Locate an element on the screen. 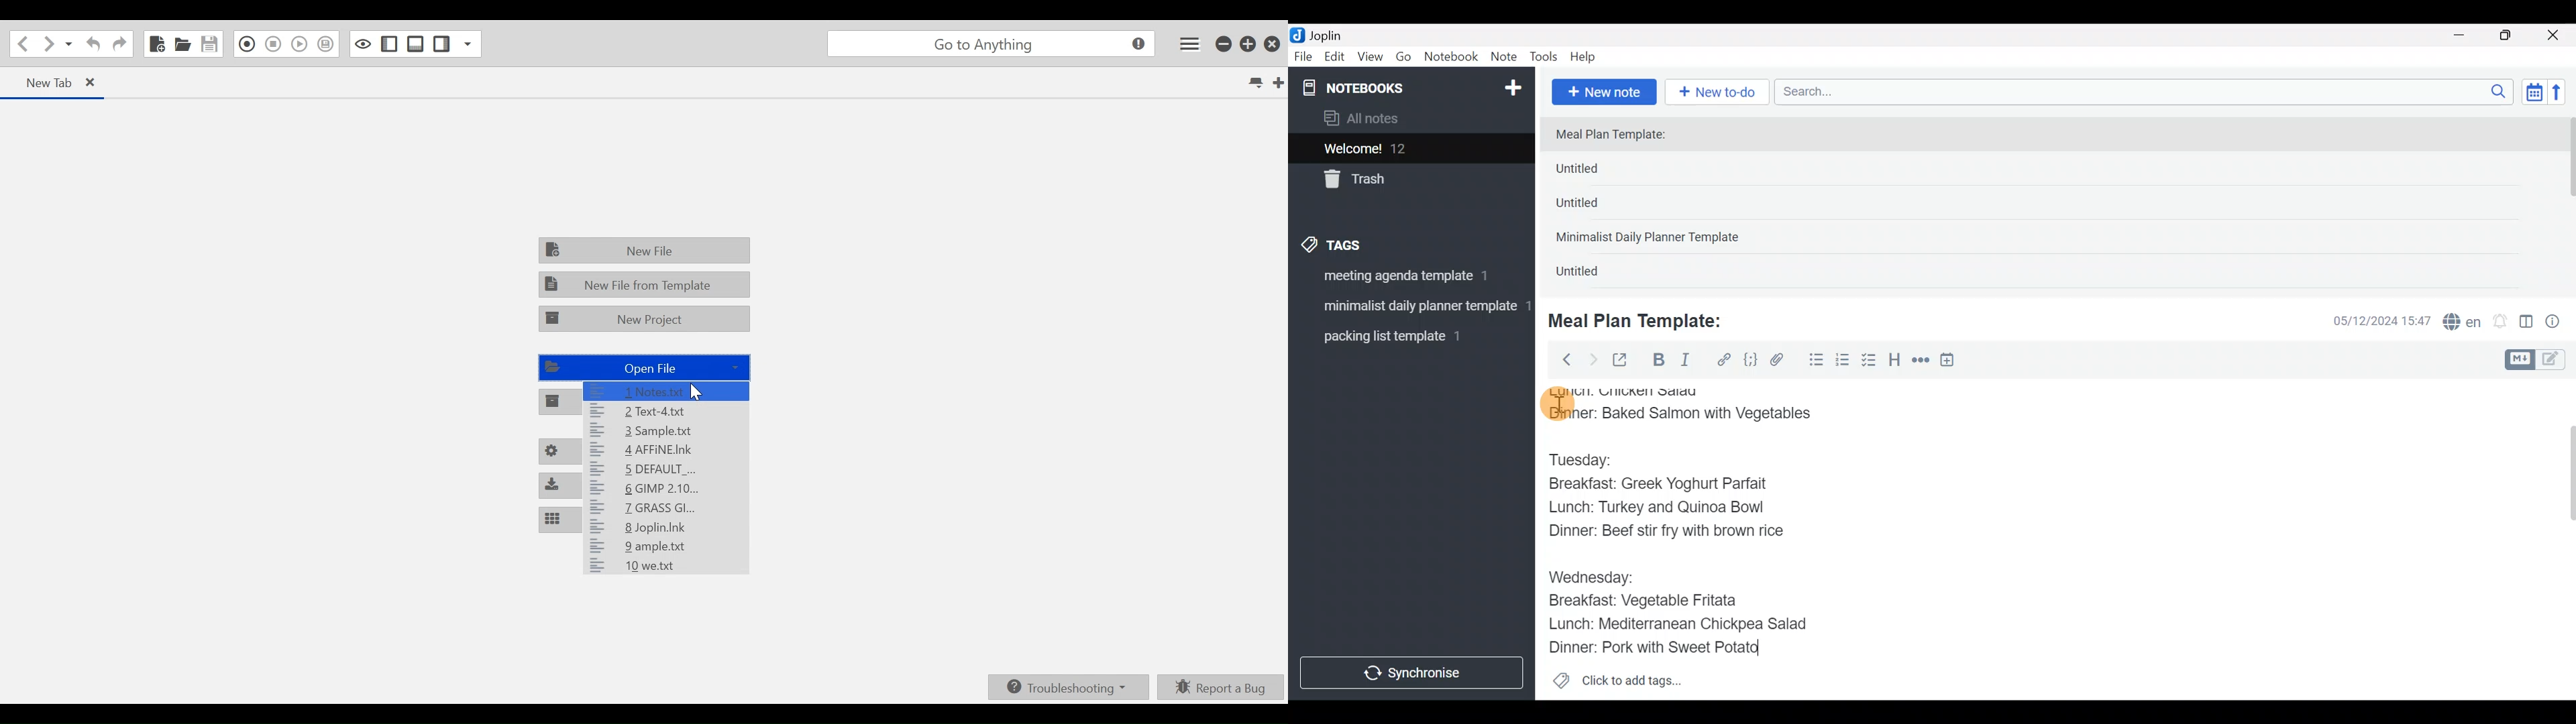 Image resolution: width=2576 pixels, height=728 pixels. Bold is located at coordinates (1658, 361).